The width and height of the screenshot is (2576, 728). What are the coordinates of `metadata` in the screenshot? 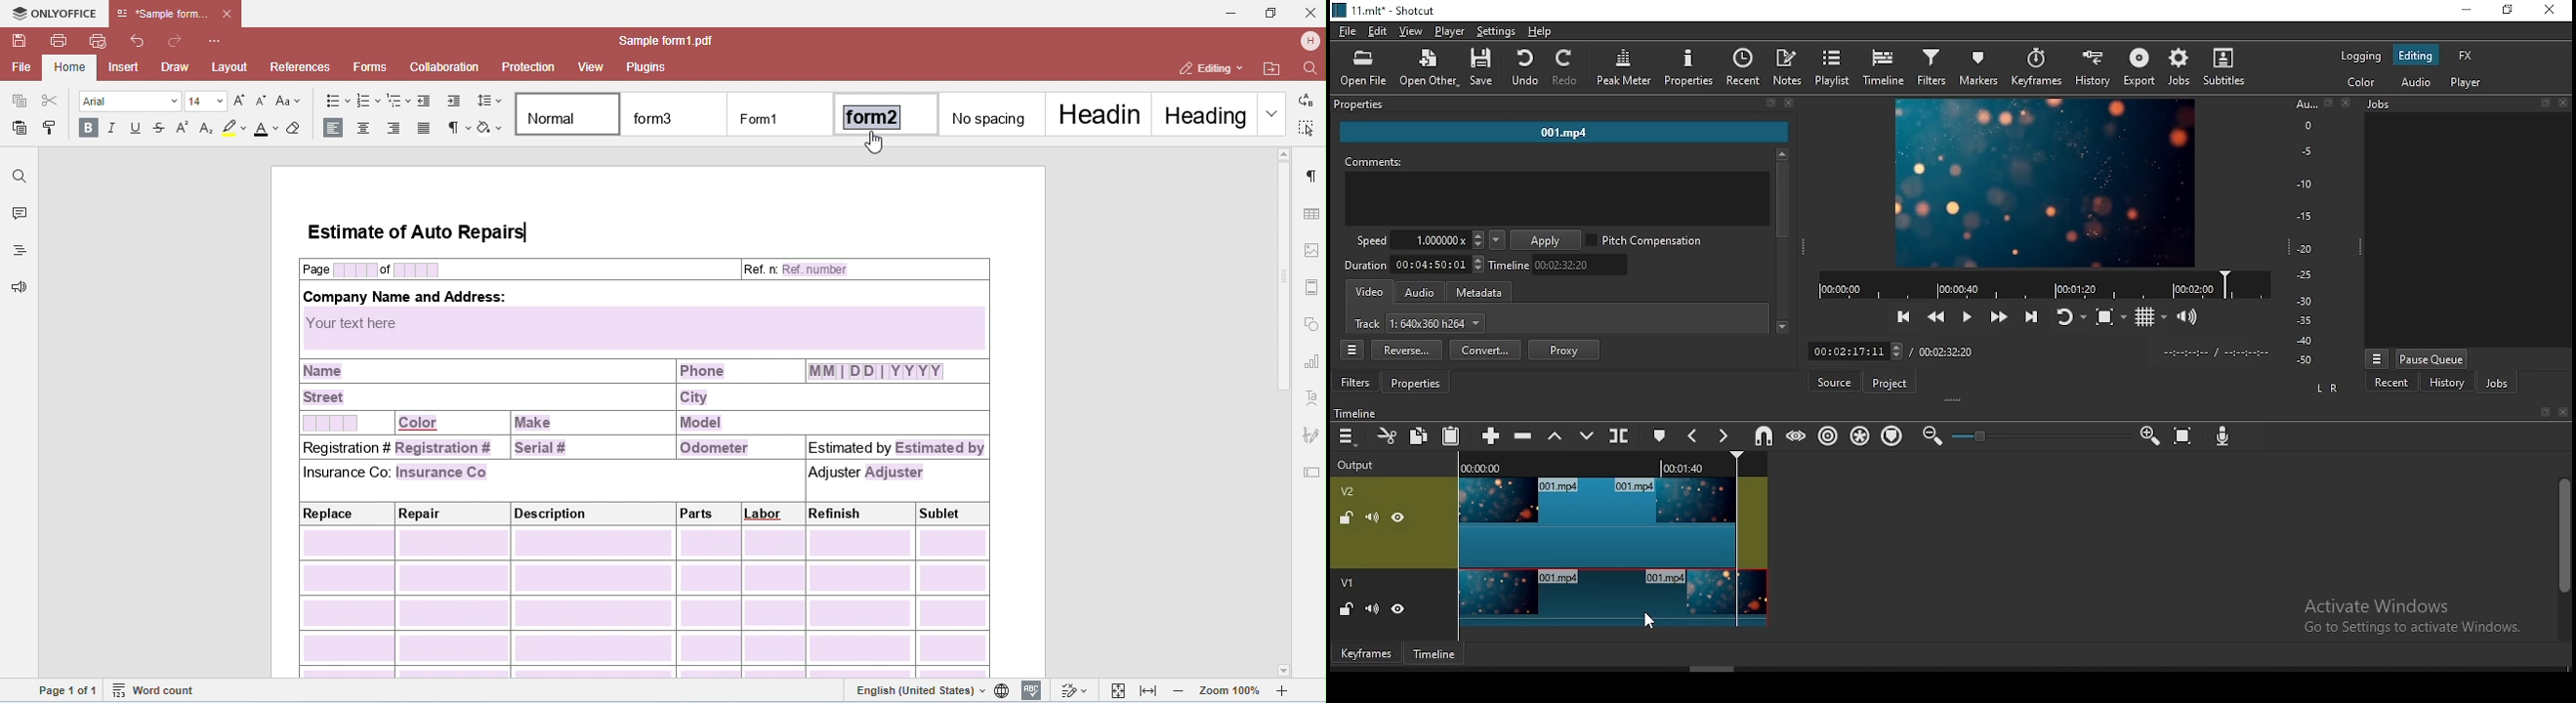 It's located at (1485, 293).